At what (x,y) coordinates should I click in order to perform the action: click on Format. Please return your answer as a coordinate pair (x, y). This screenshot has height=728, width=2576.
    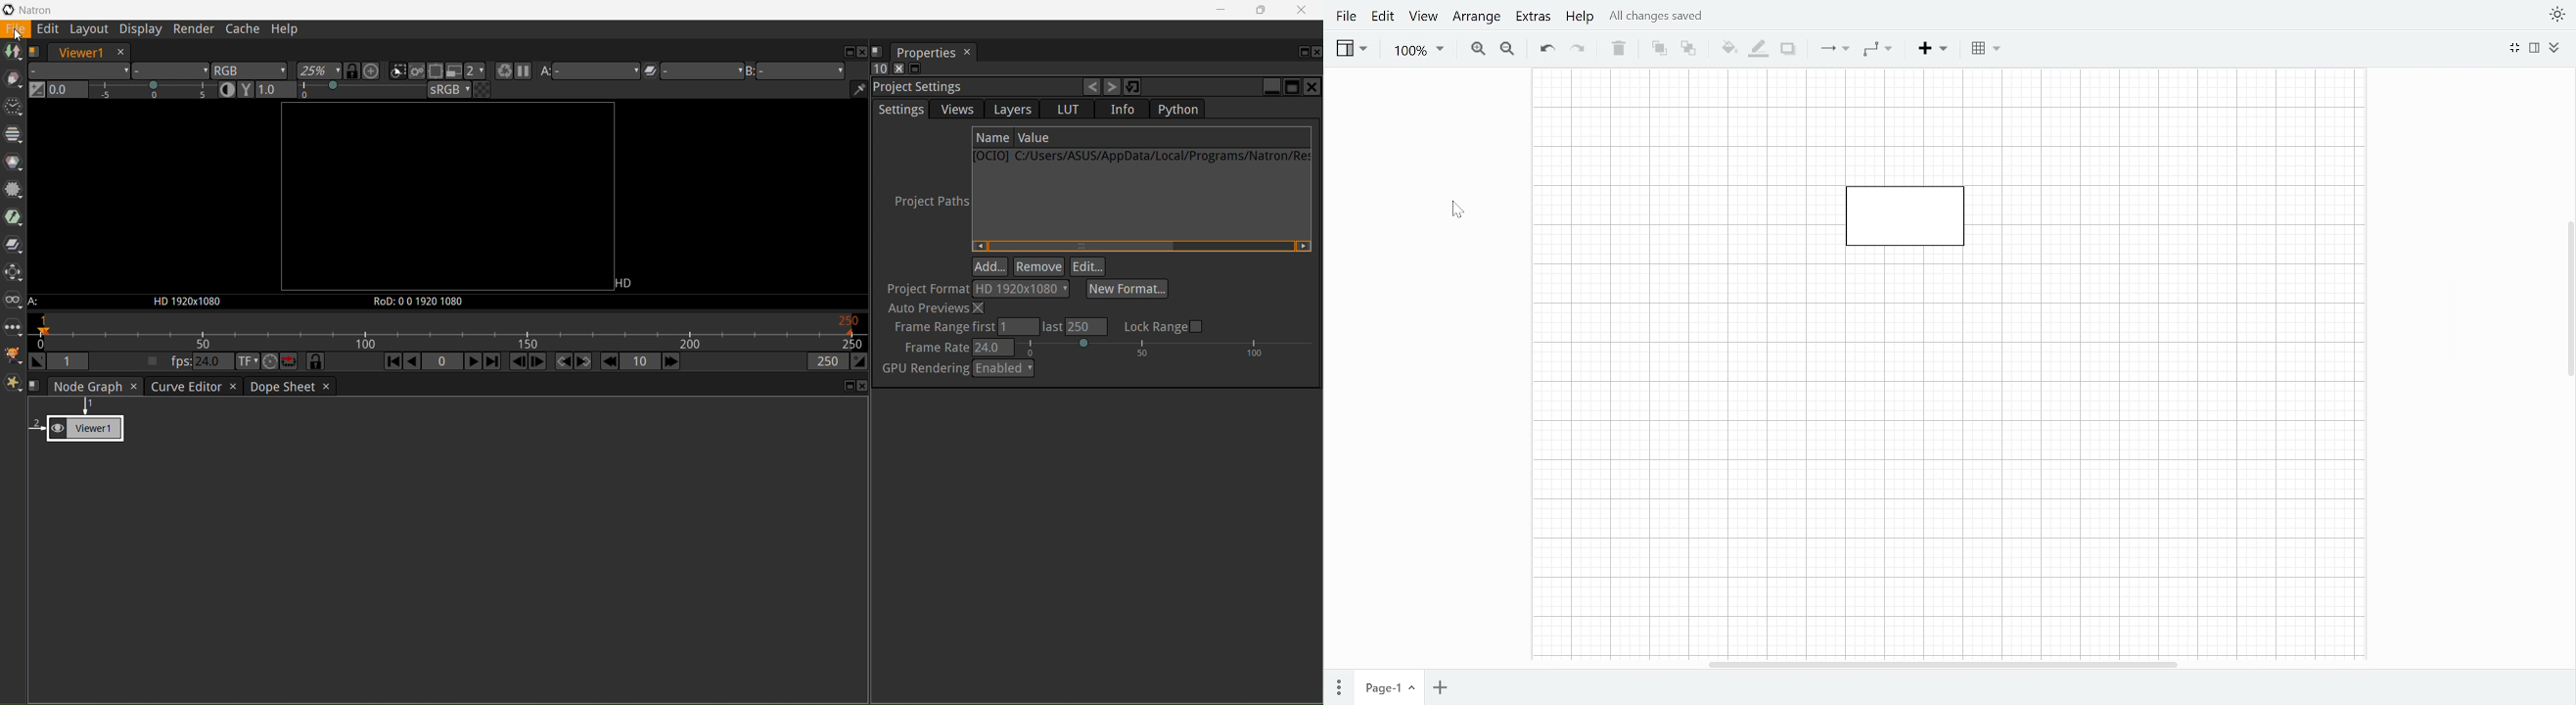
    Looking at the image, I should click on (2539, 49).